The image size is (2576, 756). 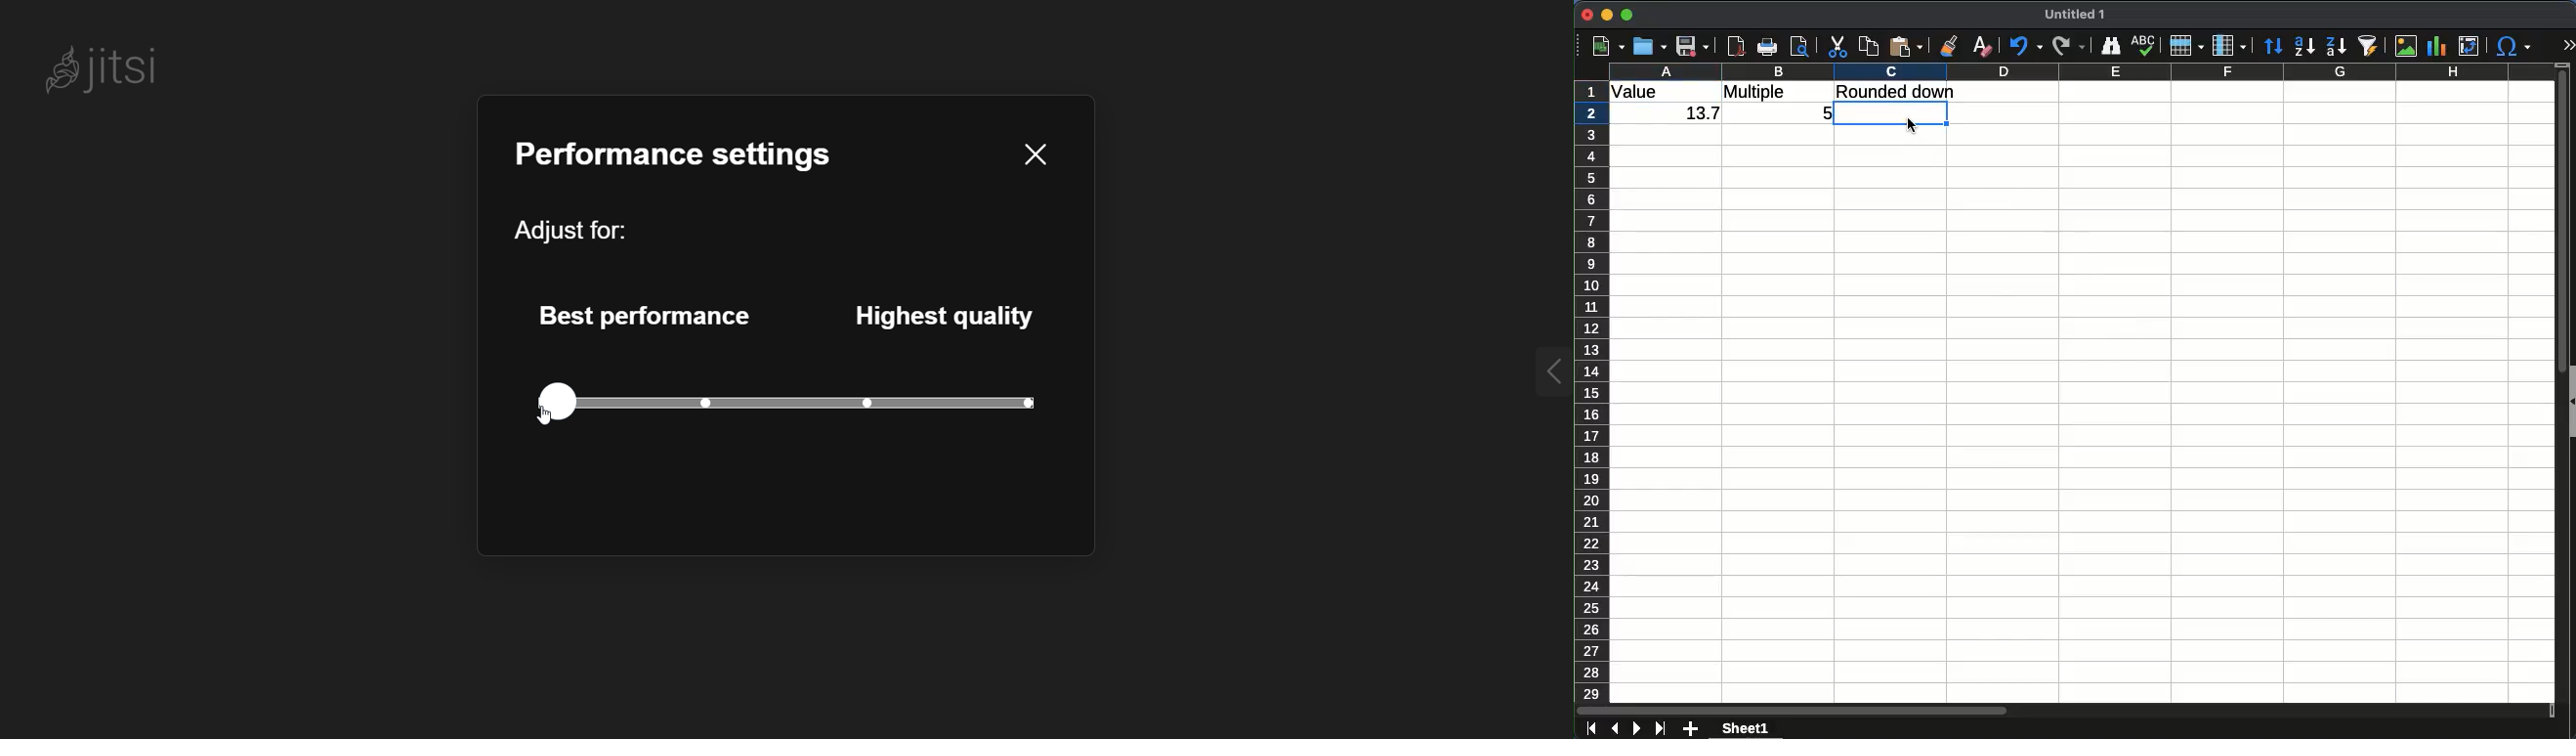 I want to click on add sheet, so click(x=1690, y=727).